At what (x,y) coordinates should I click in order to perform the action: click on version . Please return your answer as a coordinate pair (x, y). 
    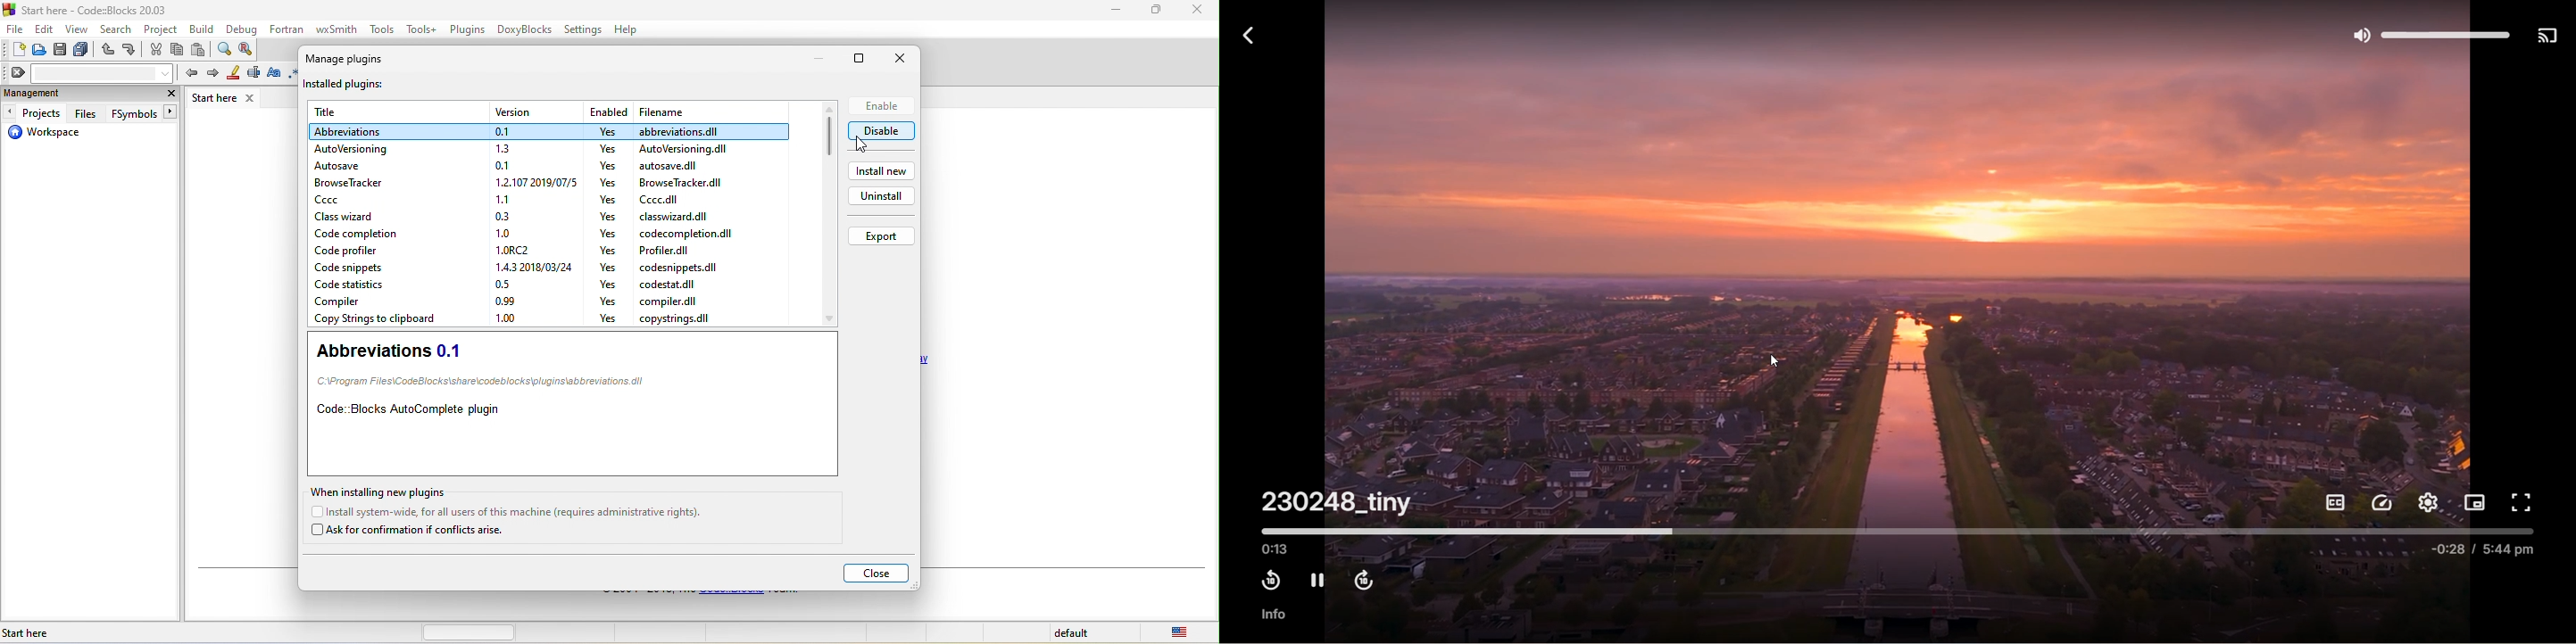
    Looking at the image, I should click on (532, 266).